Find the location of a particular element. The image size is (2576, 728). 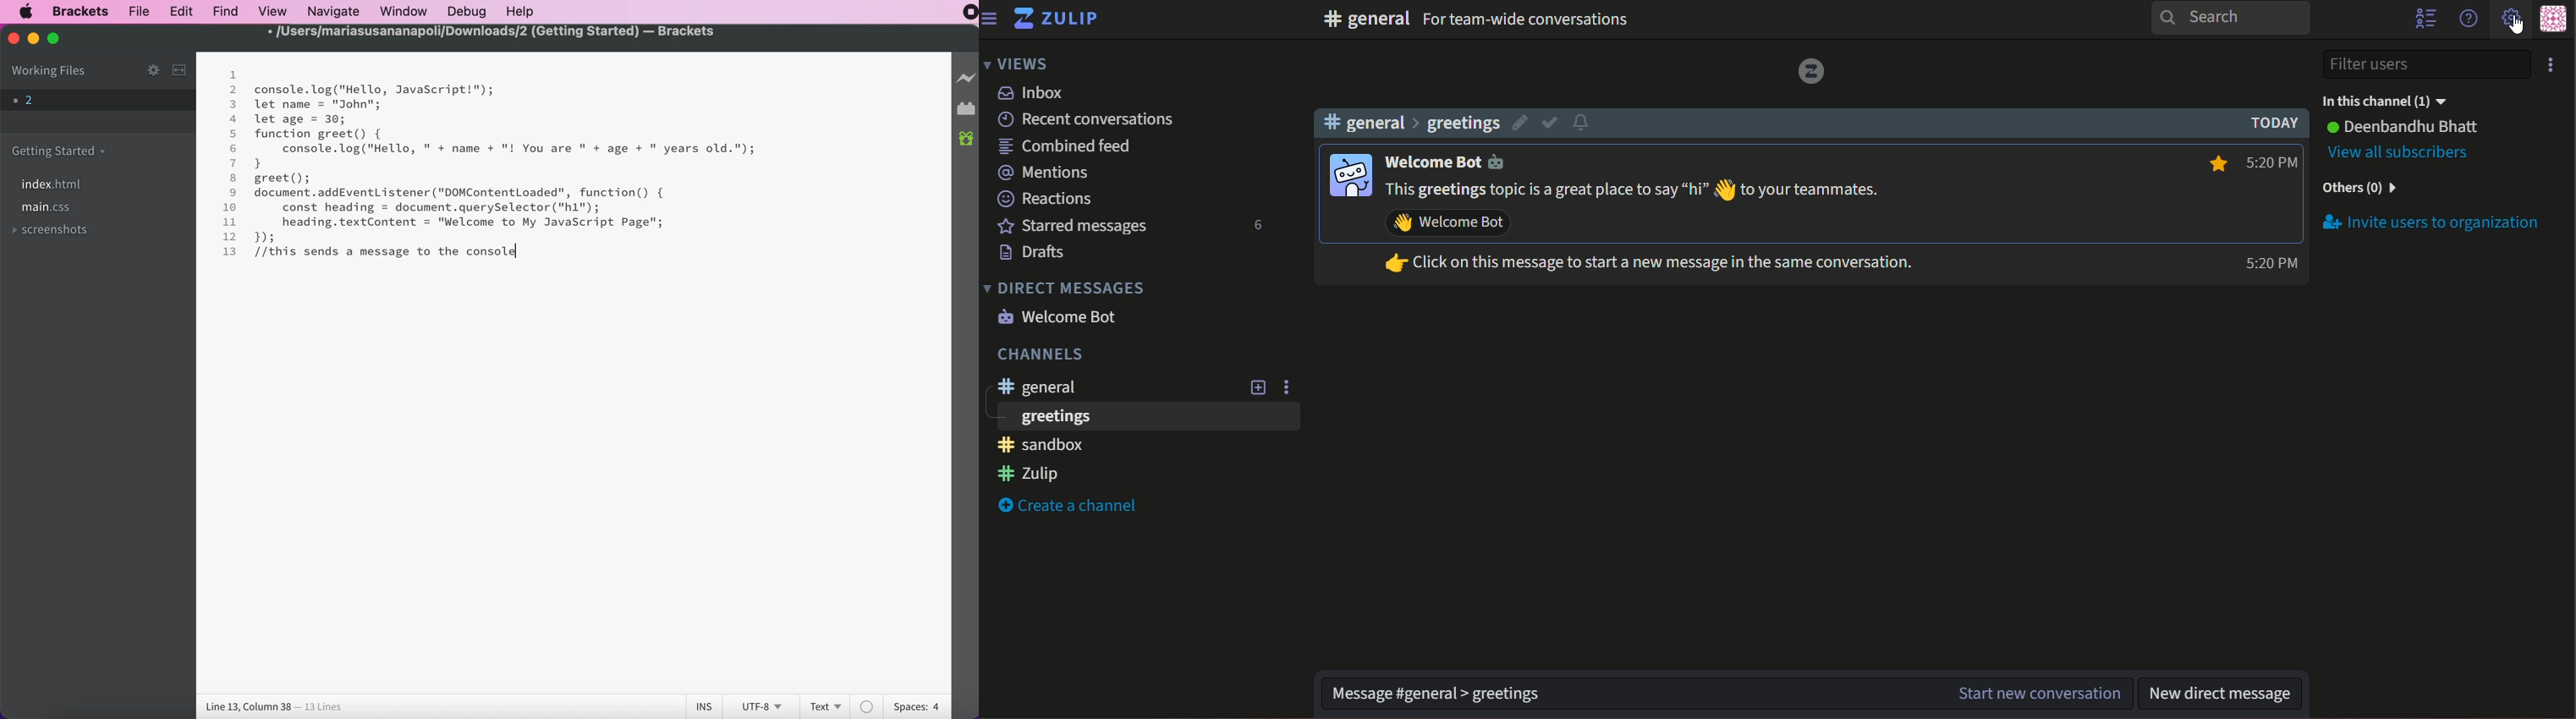

text is located at coordinates (826, 705).